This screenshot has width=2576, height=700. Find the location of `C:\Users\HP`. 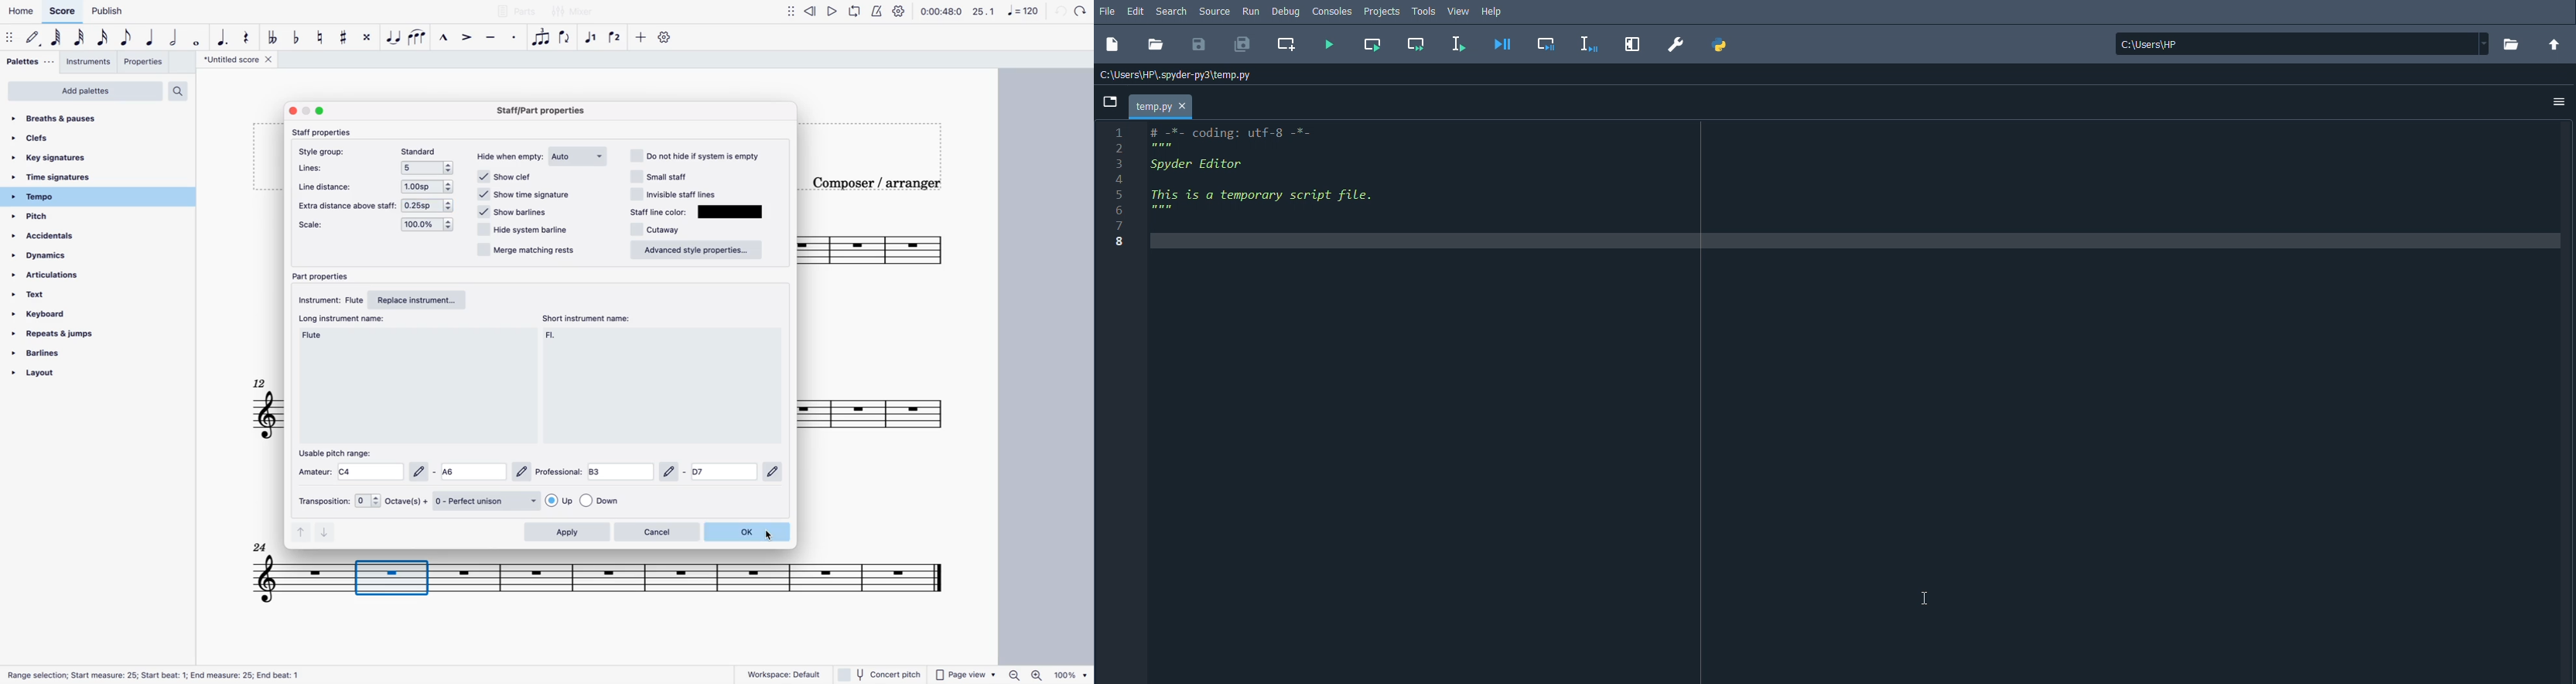

C:\Users\HP is located at coordinates (2298, 43).